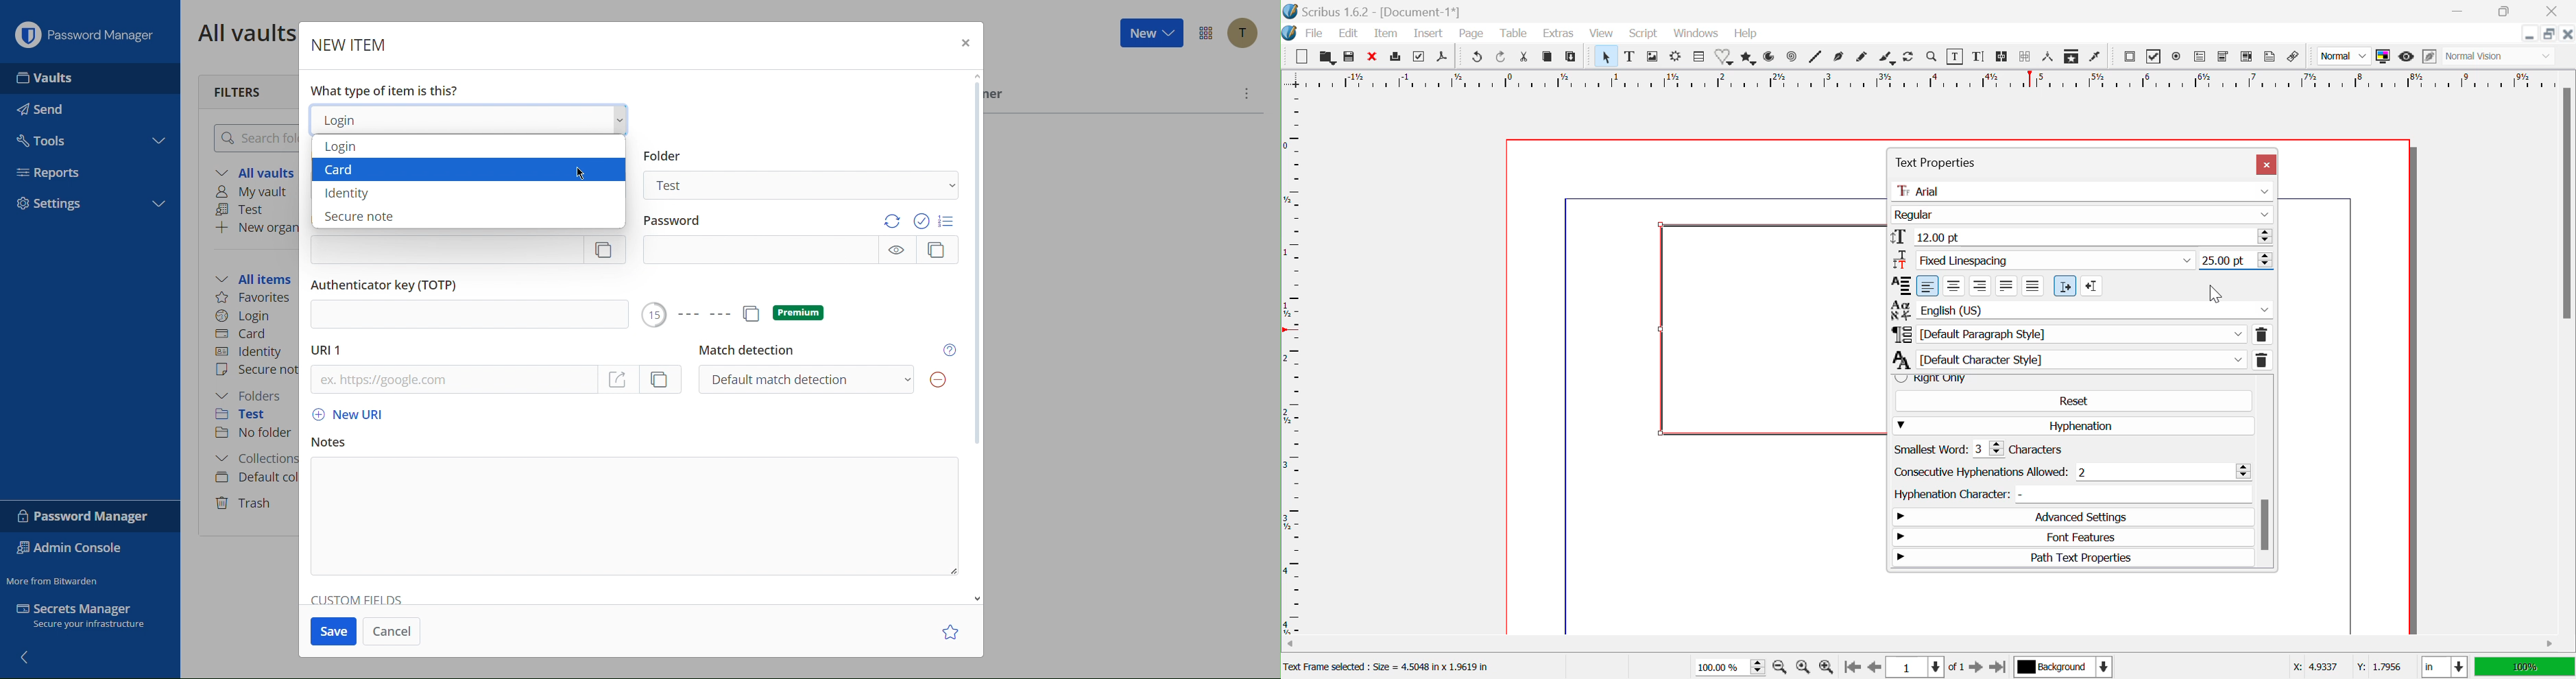 This screenshot has width=2576, height=700. Describe the element at coordinates (1911, 58) in the screenshot. I see `Refresh` at that location.